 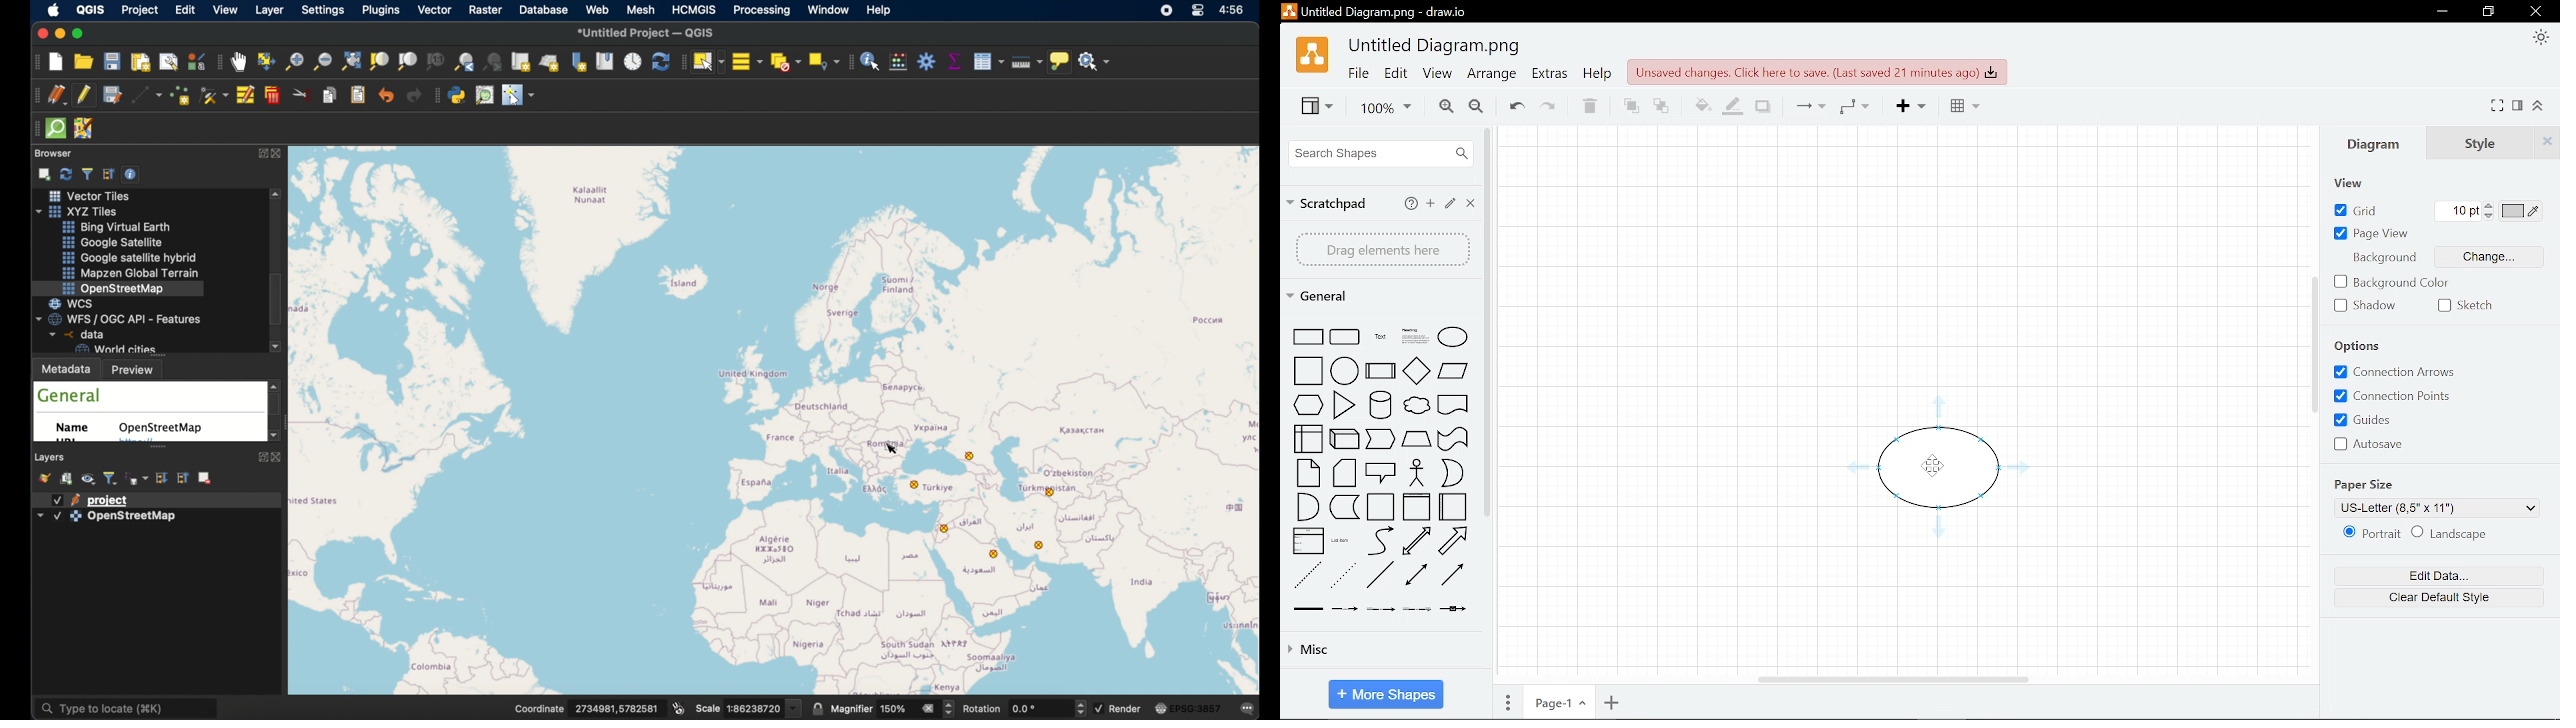 I want to click on zoom to selection, so click(x=382, y=61).